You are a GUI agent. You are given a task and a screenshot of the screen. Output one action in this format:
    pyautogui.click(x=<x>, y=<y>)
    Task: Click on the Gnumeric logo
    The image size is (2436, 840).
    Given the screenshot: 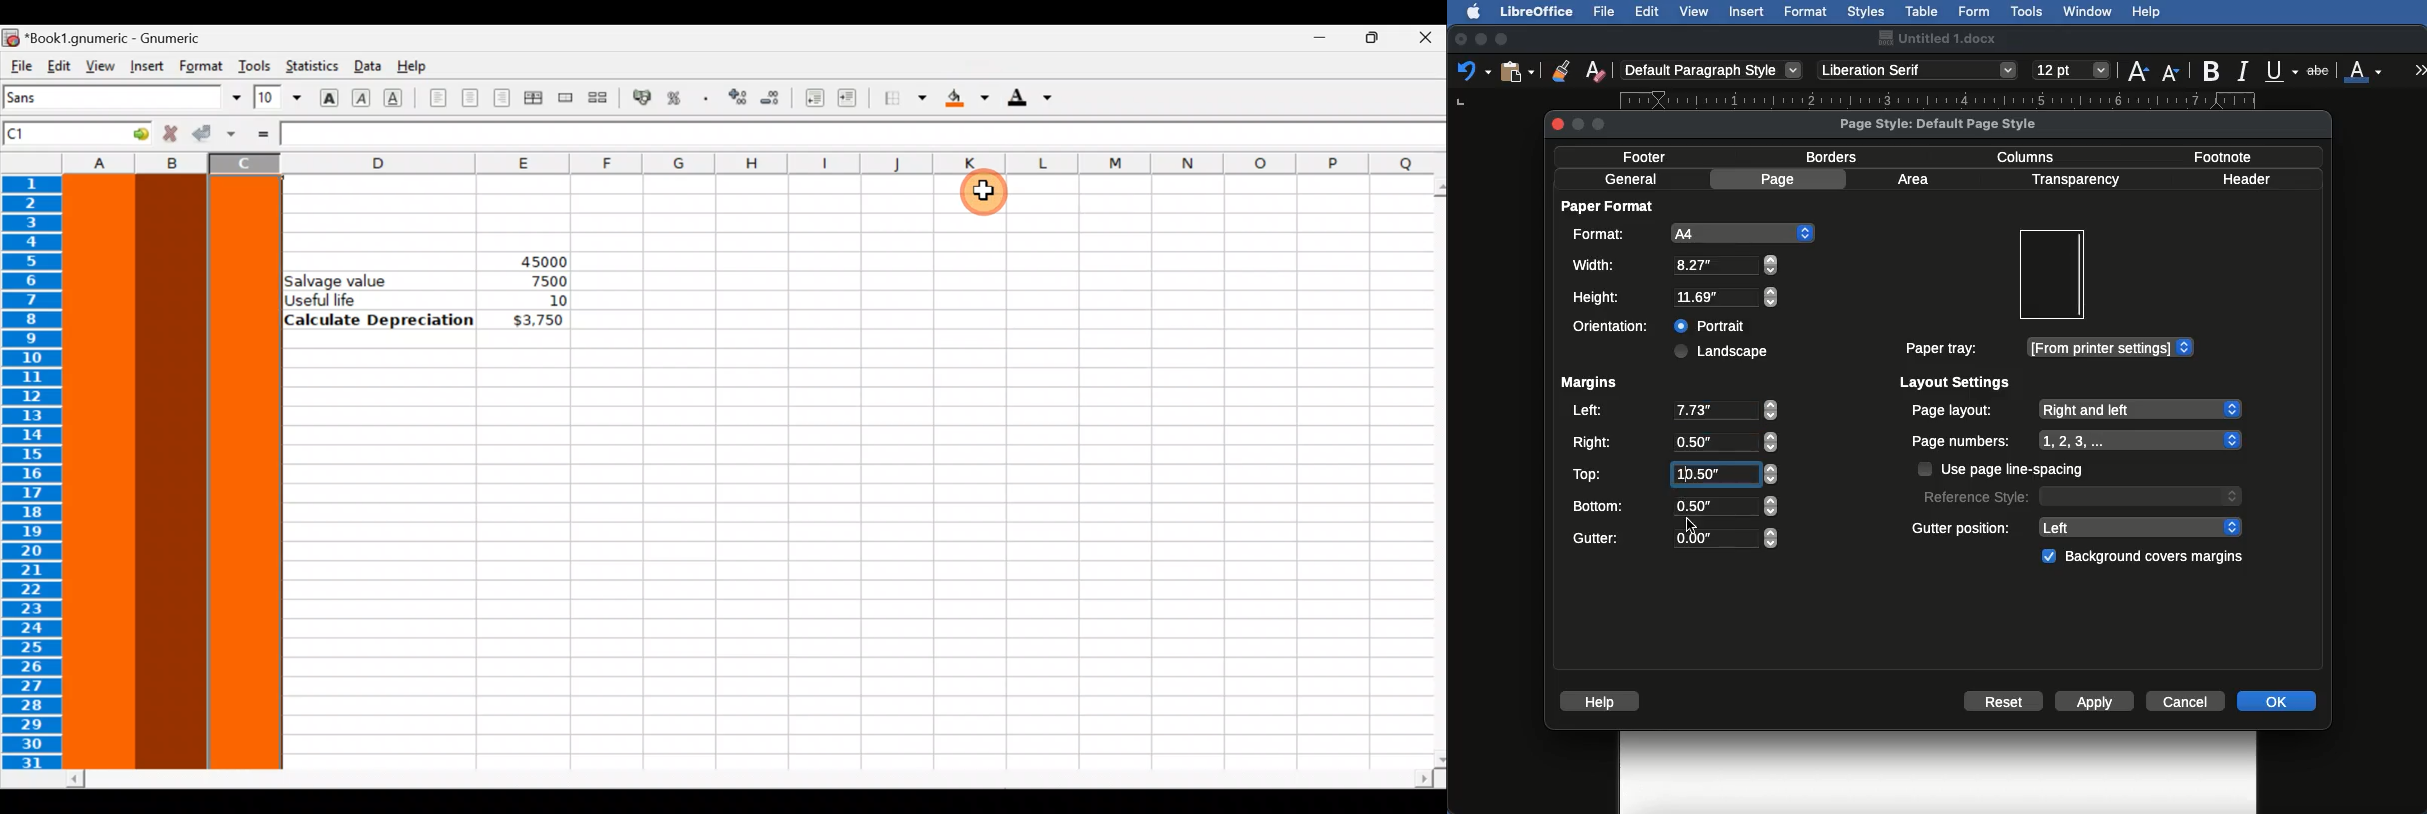 What is the action you would take?
    pyautogui.click(x=11, y=37)
    